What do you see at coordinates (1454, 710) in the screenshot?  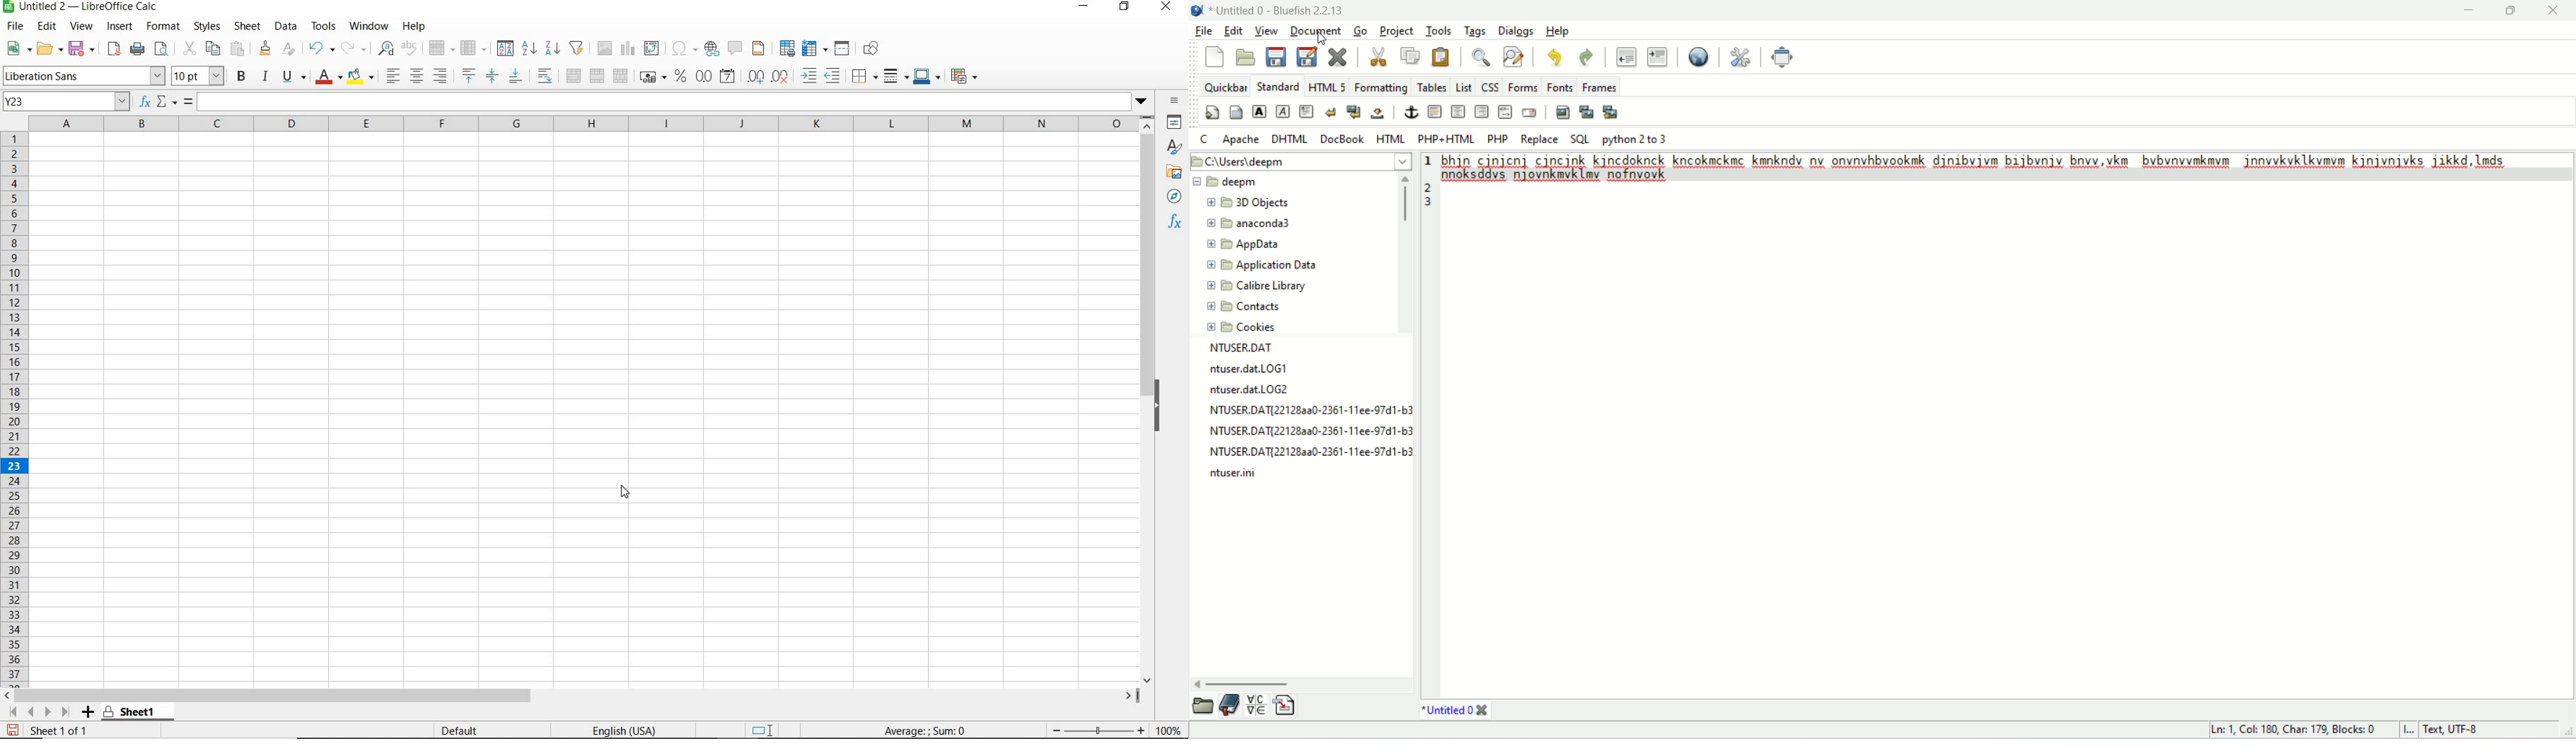 I see `title` at bounding box center [1454, 710].